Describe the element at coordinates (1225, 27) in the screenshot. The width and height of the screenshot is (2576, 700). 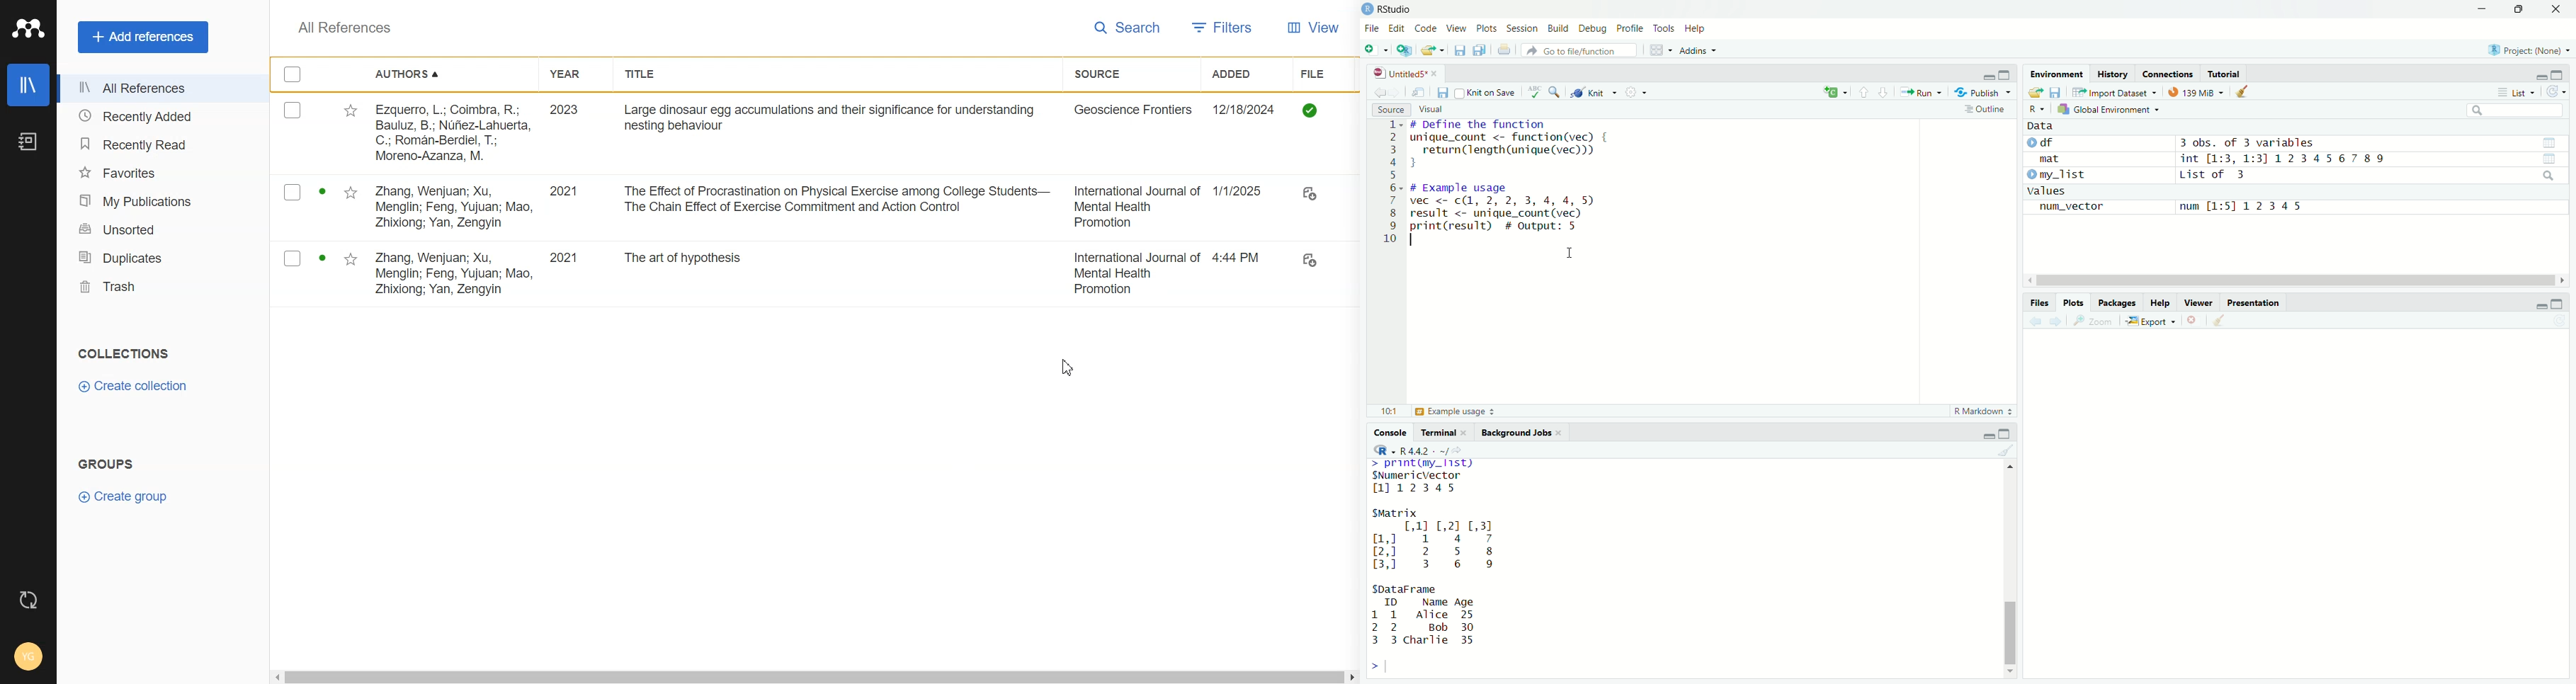
I see `Filters` at that location.